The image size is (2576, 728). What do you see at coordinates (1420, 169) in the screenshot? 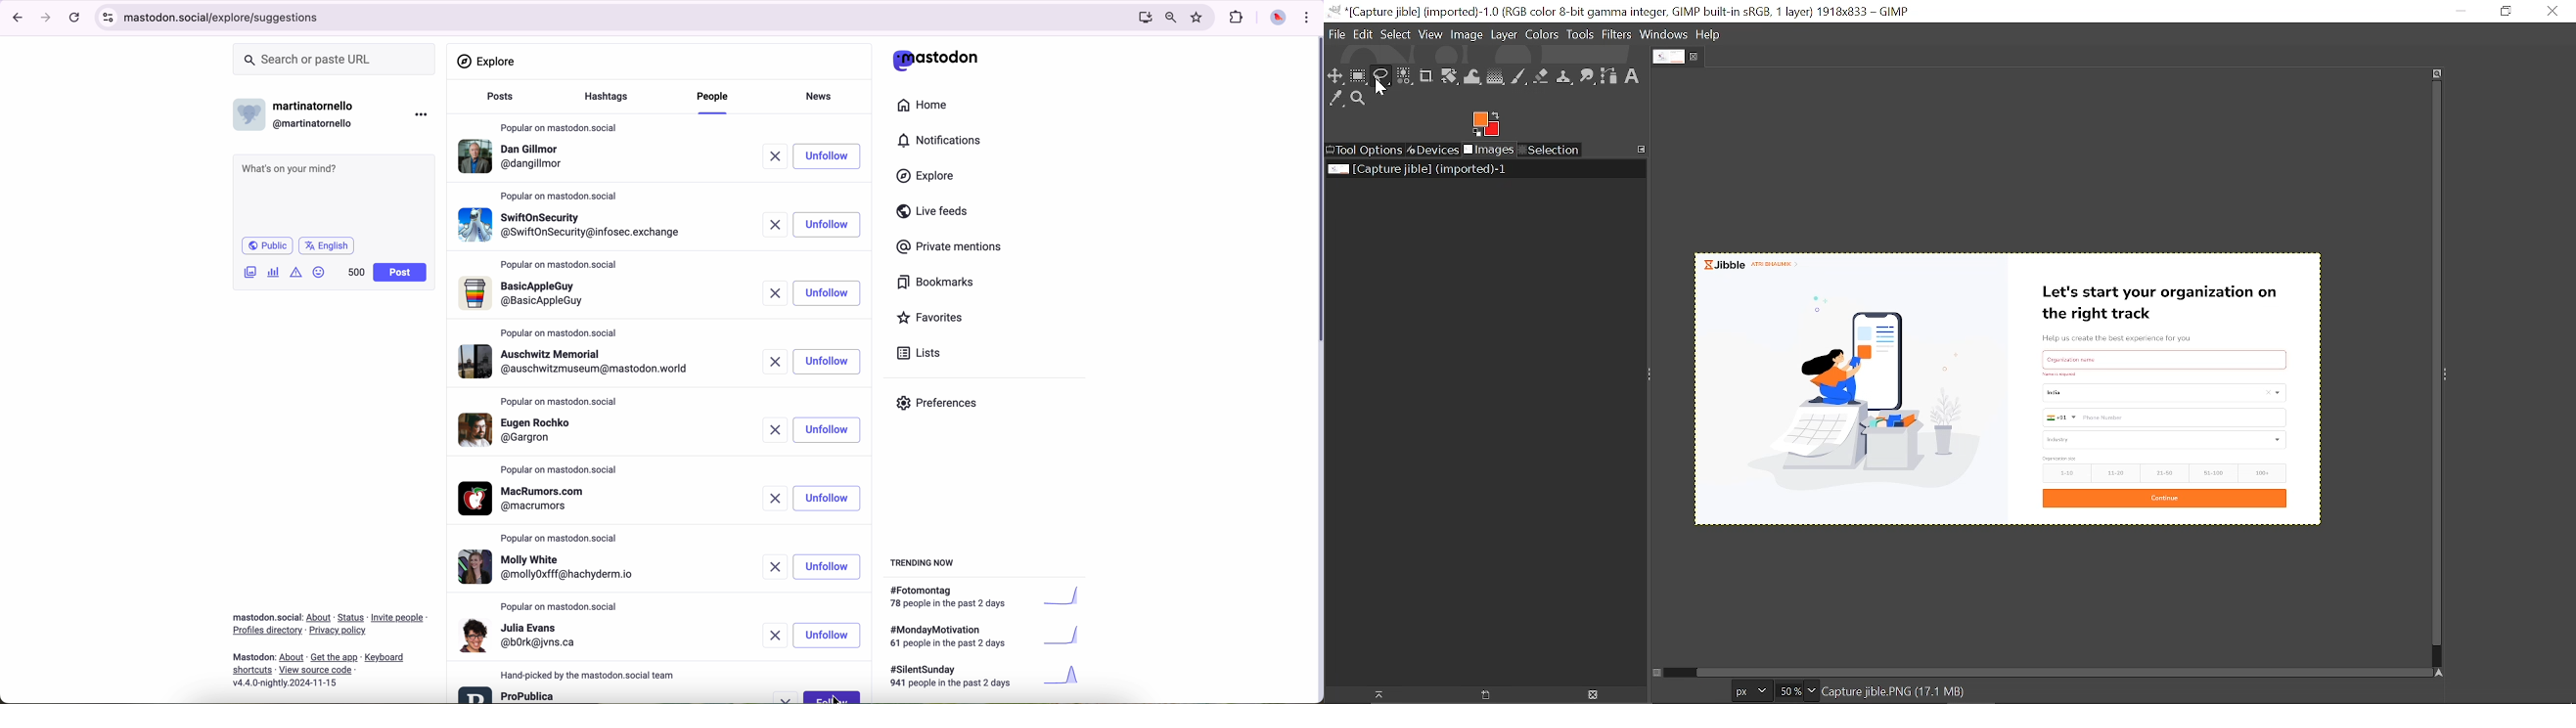
I see `Current image` at bounding box center [1420, 169].